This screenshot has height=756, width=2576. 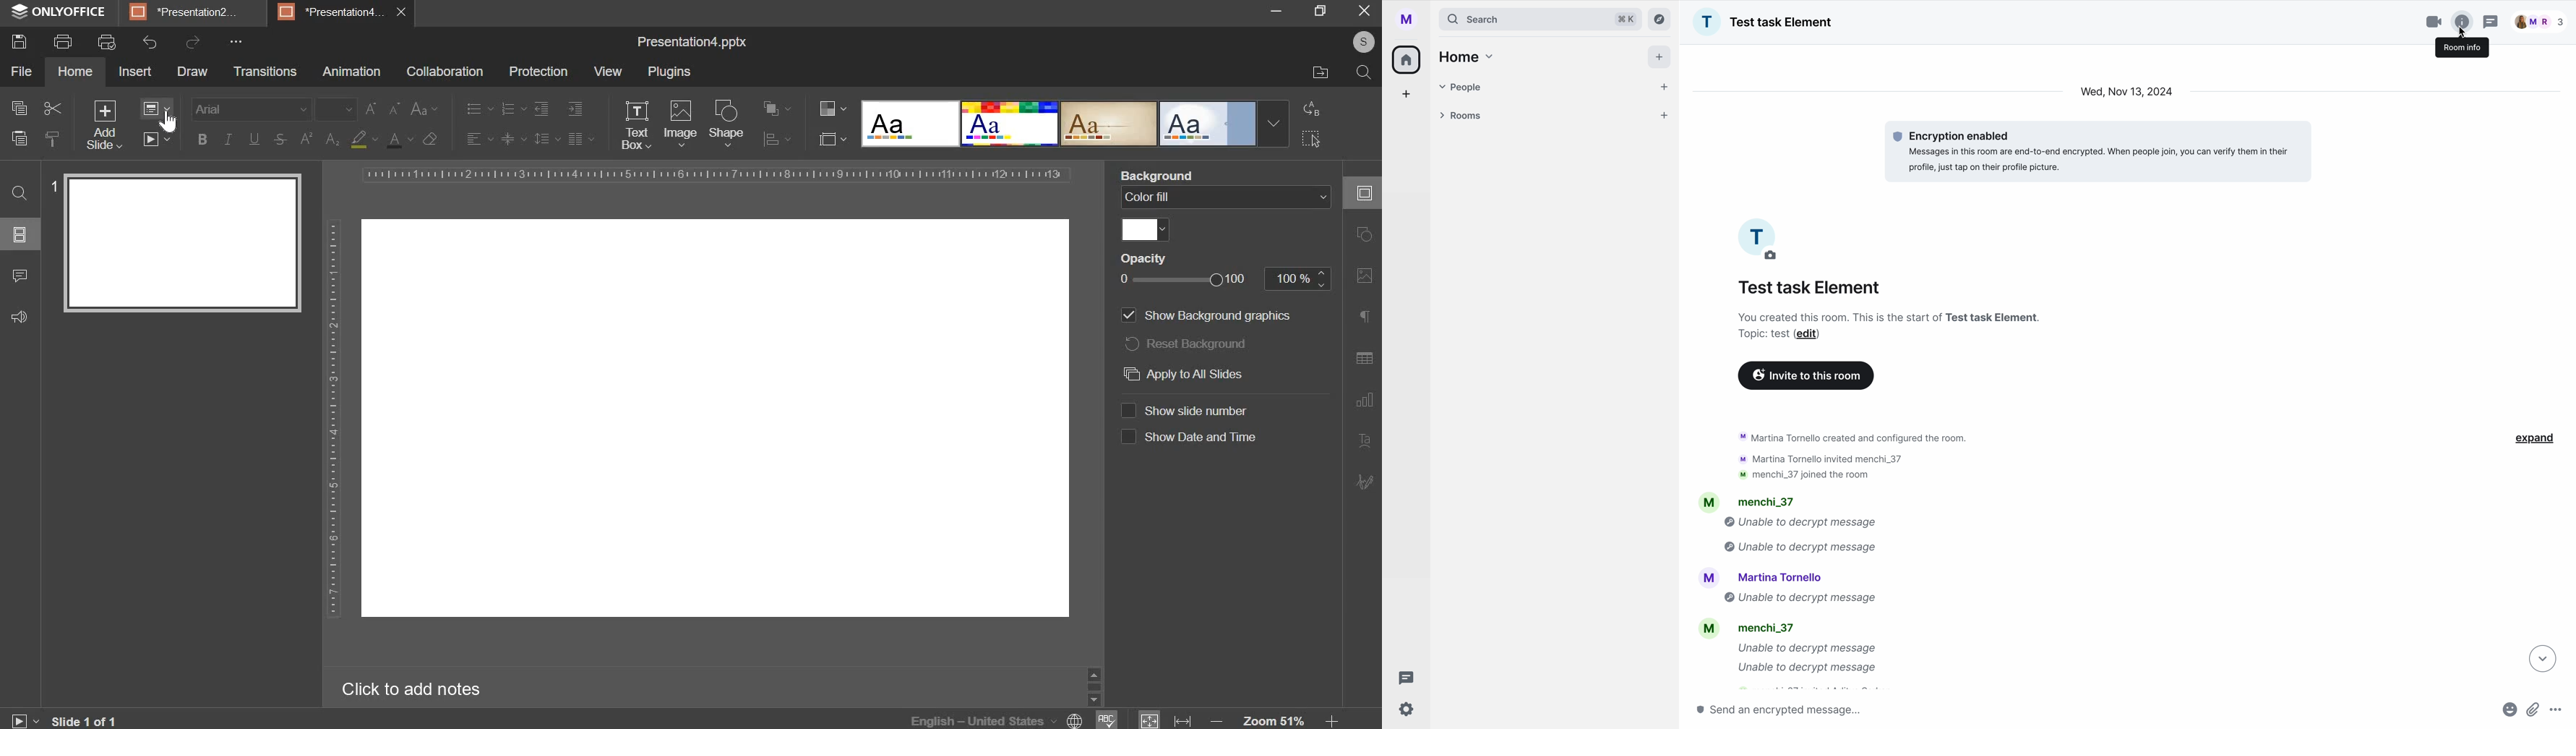 I want to click on video call, so click(x=2432, y=23).